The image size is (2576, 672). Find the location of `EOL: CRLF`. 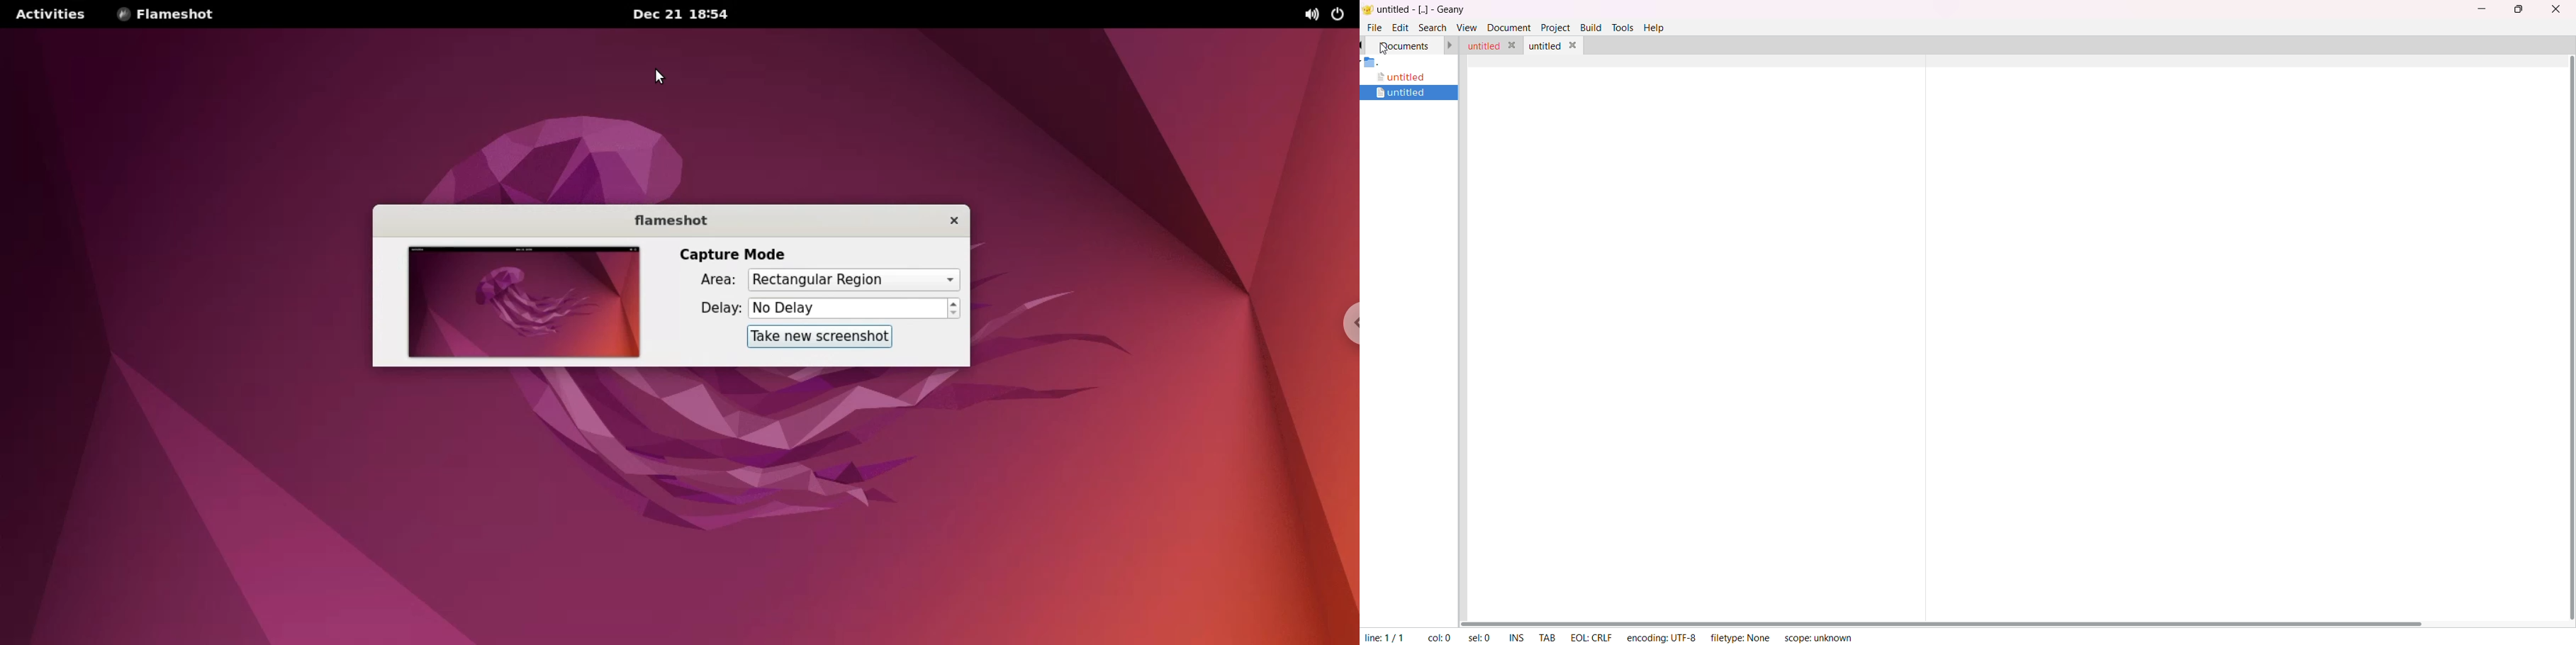

EOL: CRLF is located at coordinates (1597, 637).